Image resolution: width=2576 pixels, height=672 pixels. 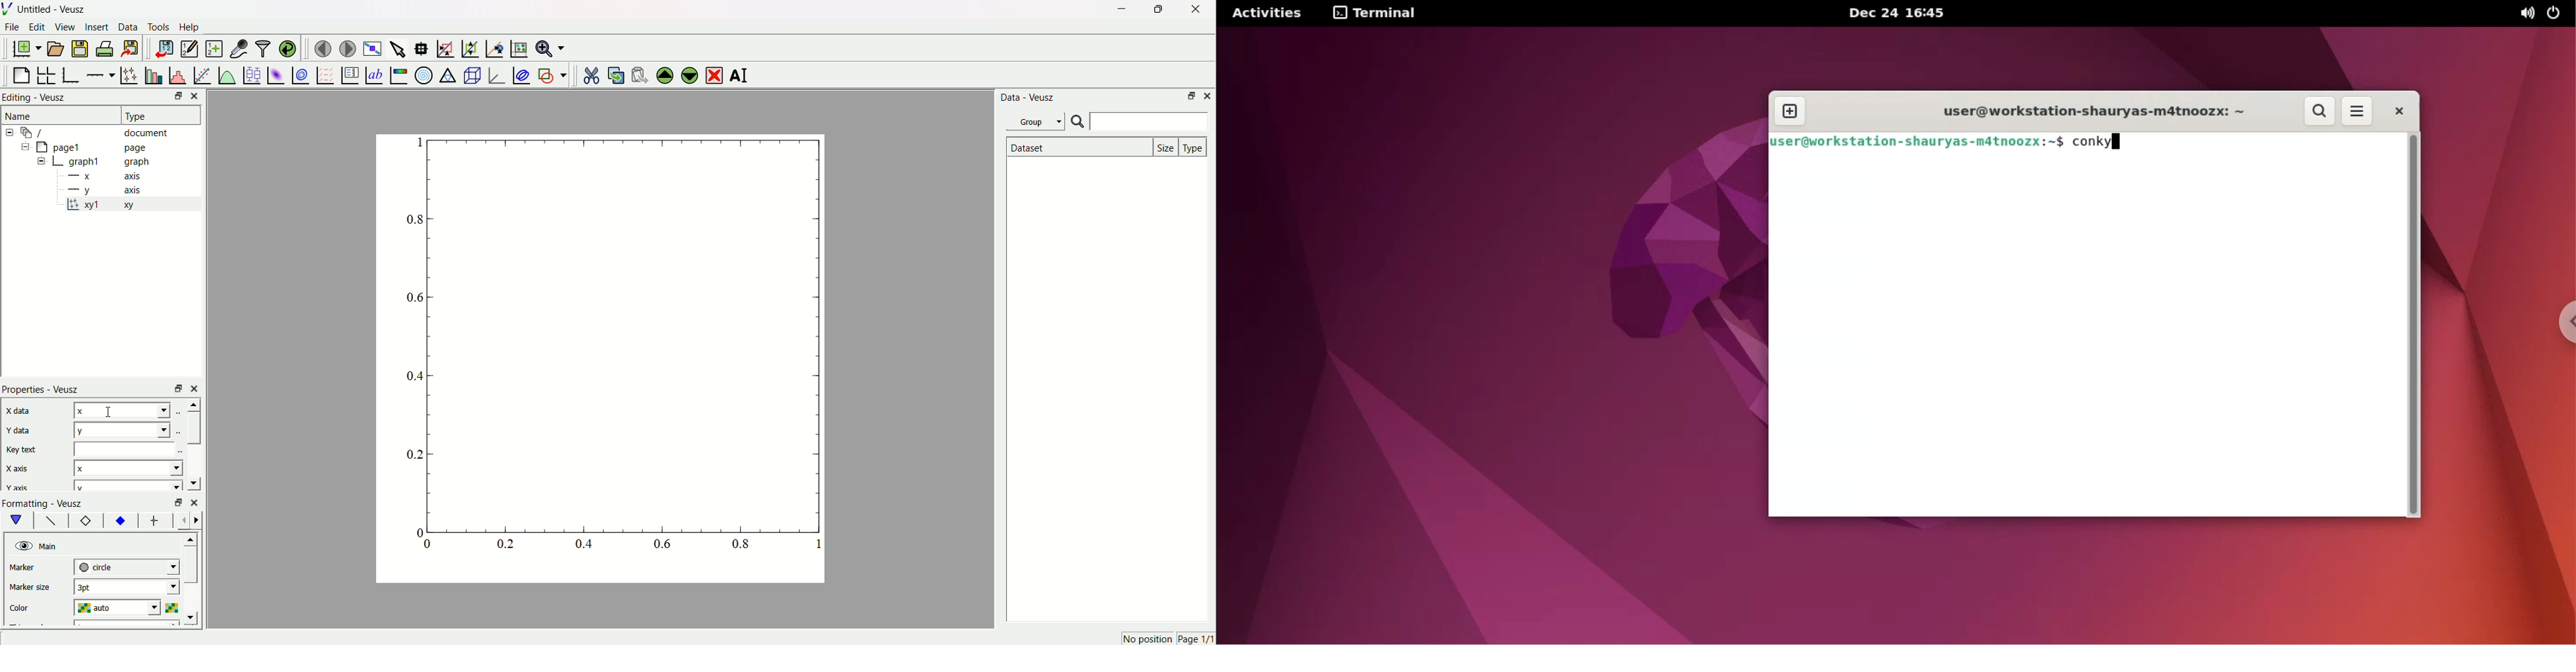 What do you see at coordinates (424, 73) in the screenshot?
I see `polar graphs` at bounding box center [424, 73].